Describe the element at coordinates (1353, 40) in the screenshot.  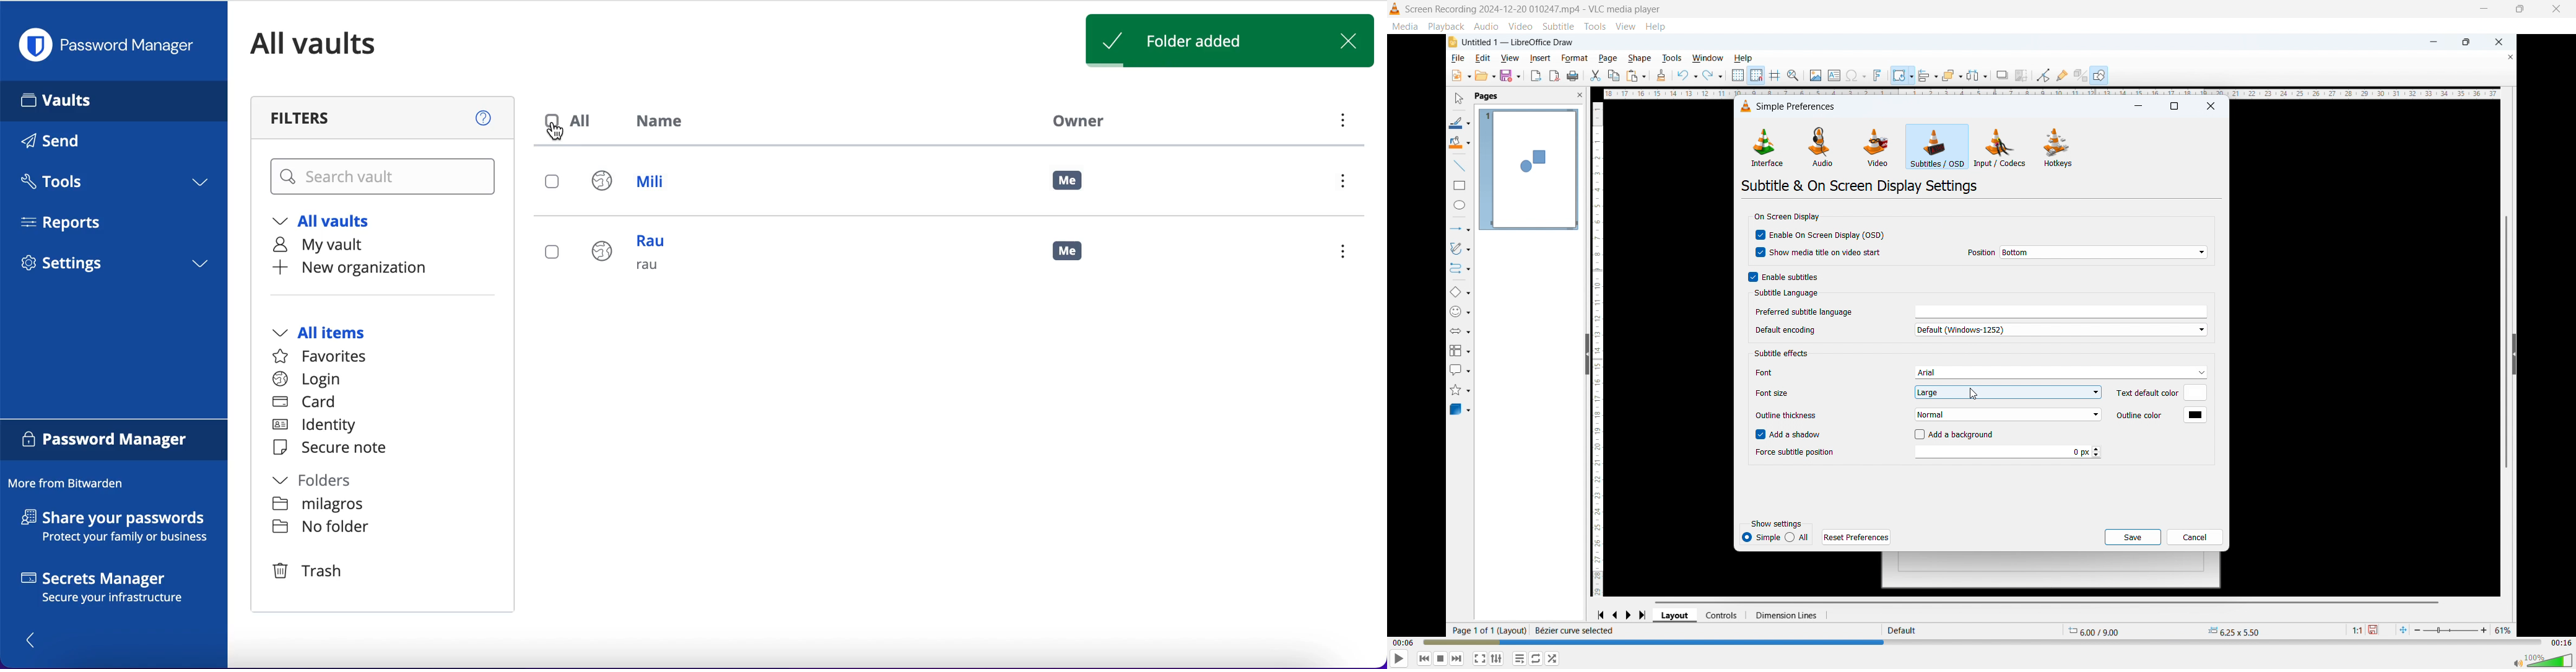
I see `close` at that location.